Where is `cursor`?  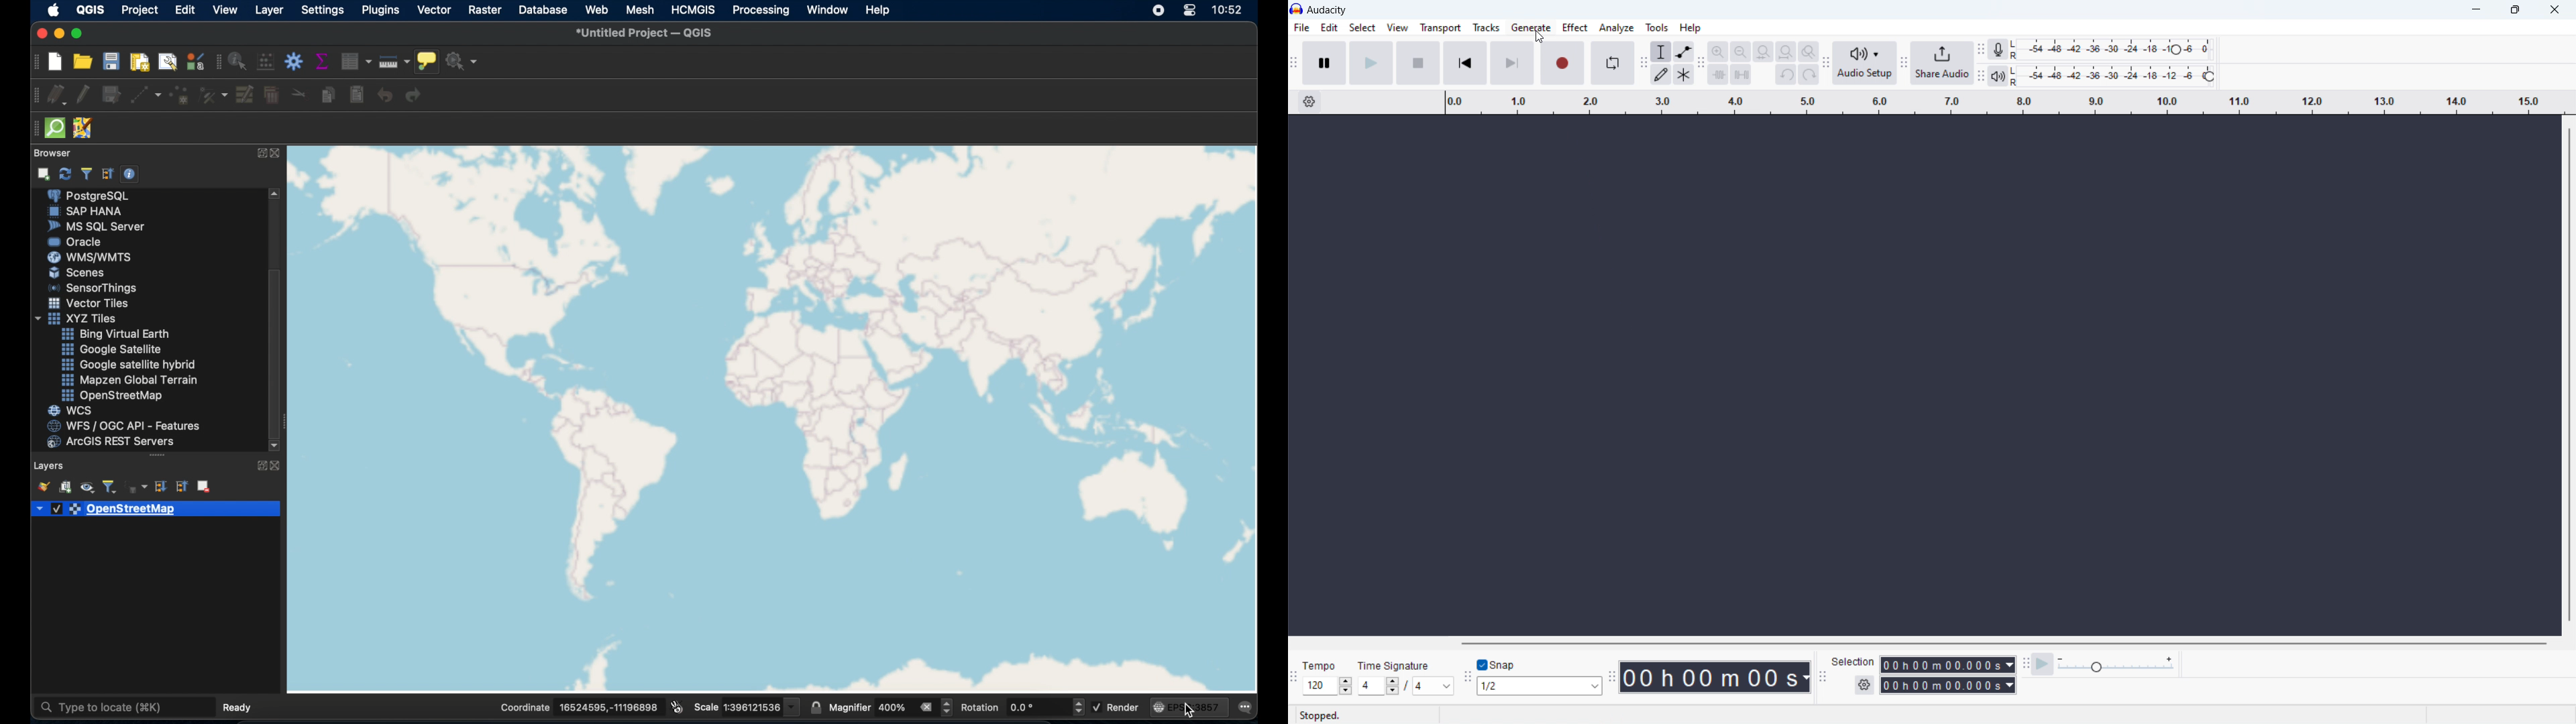 cursor is located at coordinates (1540, 37).